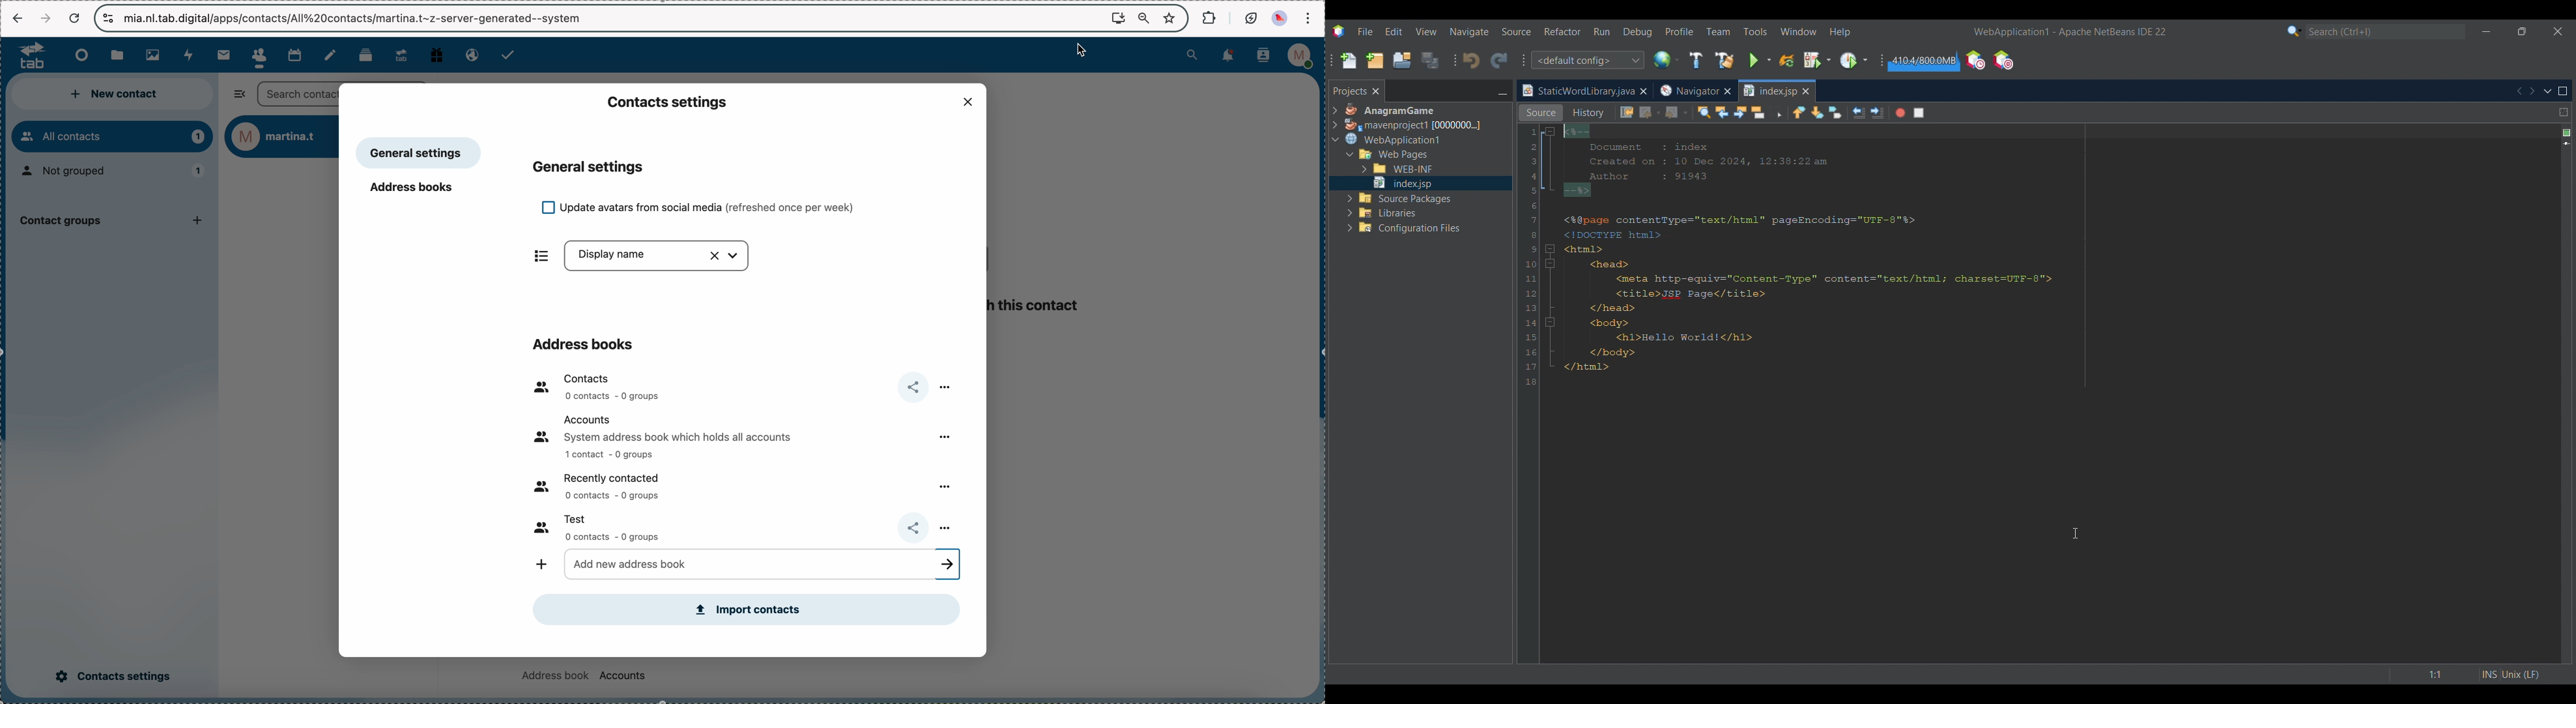  Describe the element at coordinates (596, 676) in the screenshot. I see `address book` at that location.